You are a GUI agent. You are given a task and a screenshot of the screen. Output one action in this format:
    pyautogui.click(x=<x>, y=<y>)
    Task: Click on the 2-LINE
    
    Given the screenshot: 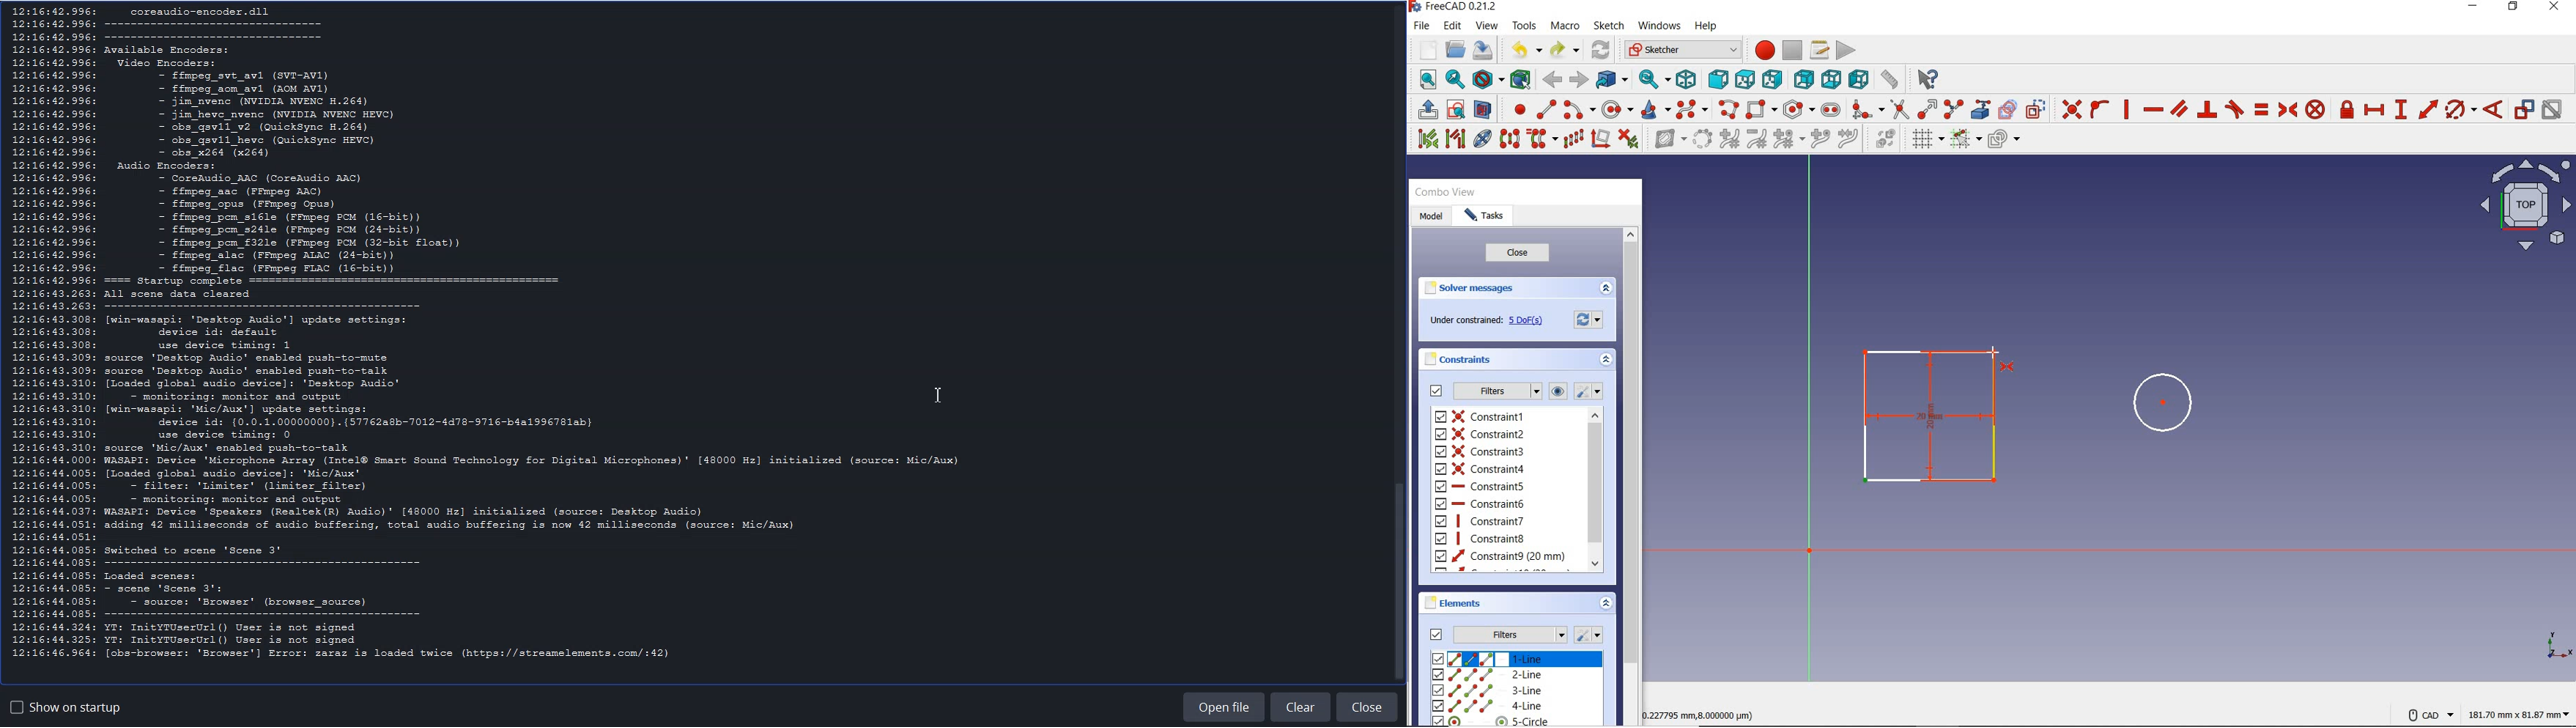 What is the action you would take?
    pyautogui.click(x=1487, y=675)
    